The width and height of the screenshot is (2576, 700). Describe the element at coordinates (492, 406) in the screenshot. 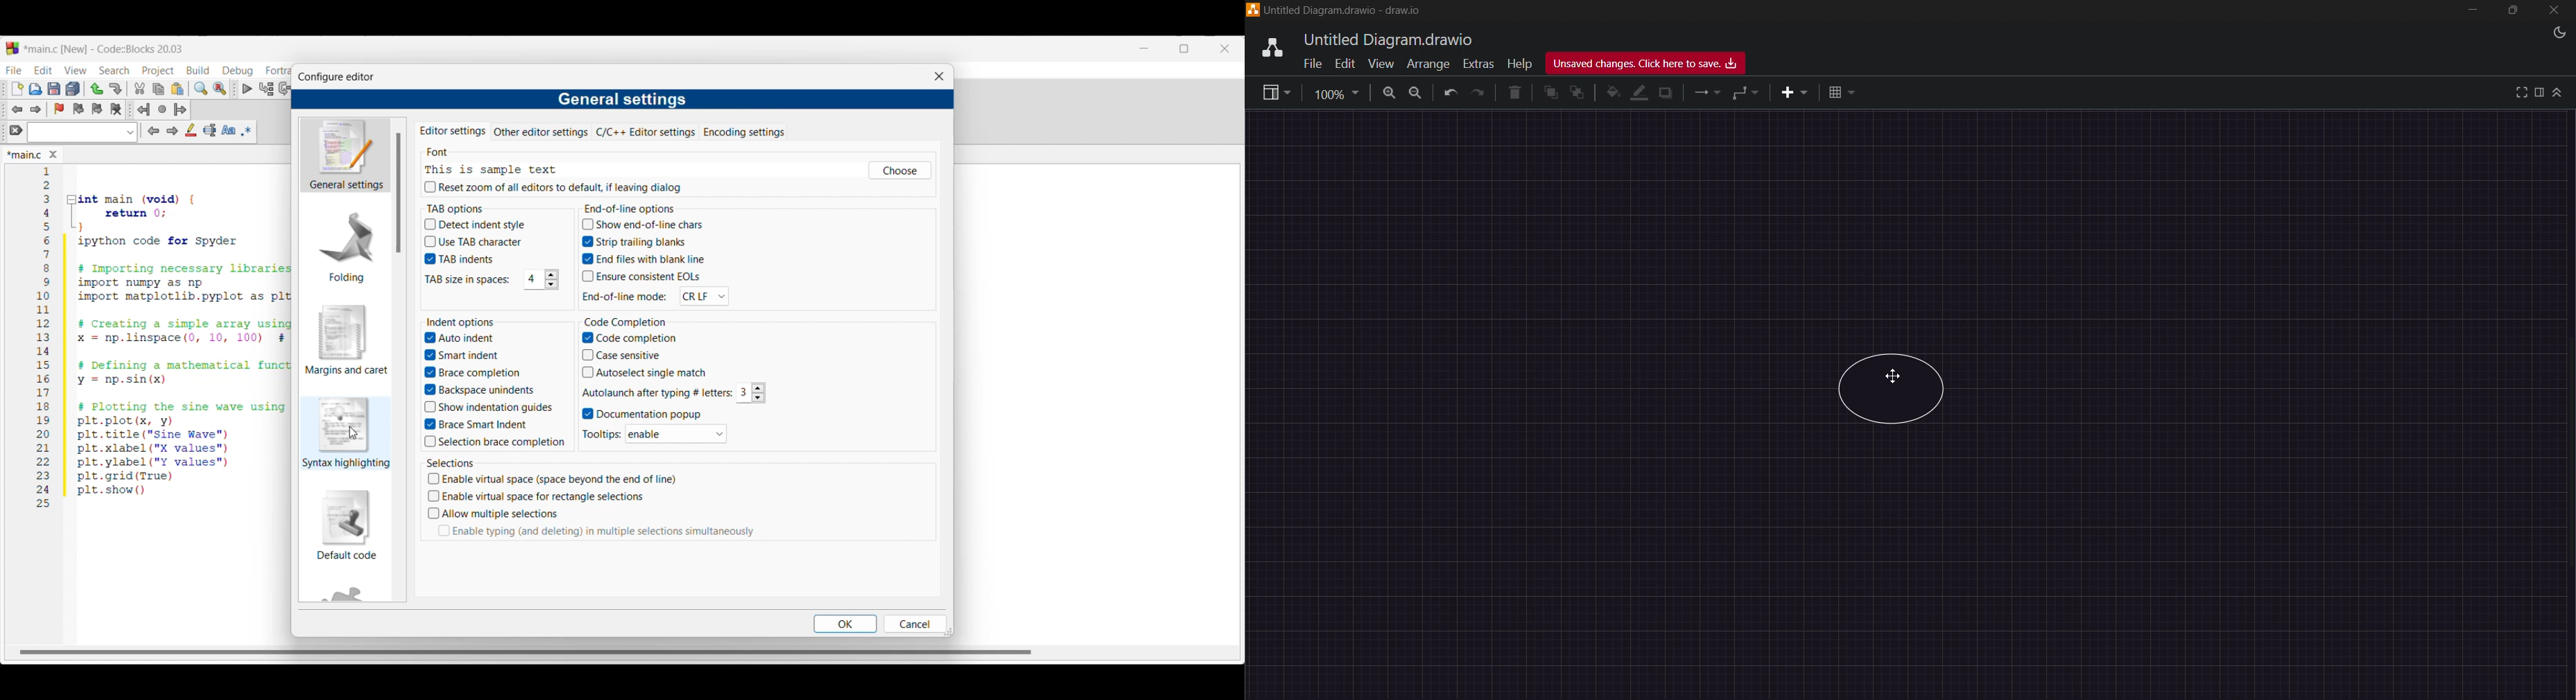

I see `Show indentation guides` at that location.